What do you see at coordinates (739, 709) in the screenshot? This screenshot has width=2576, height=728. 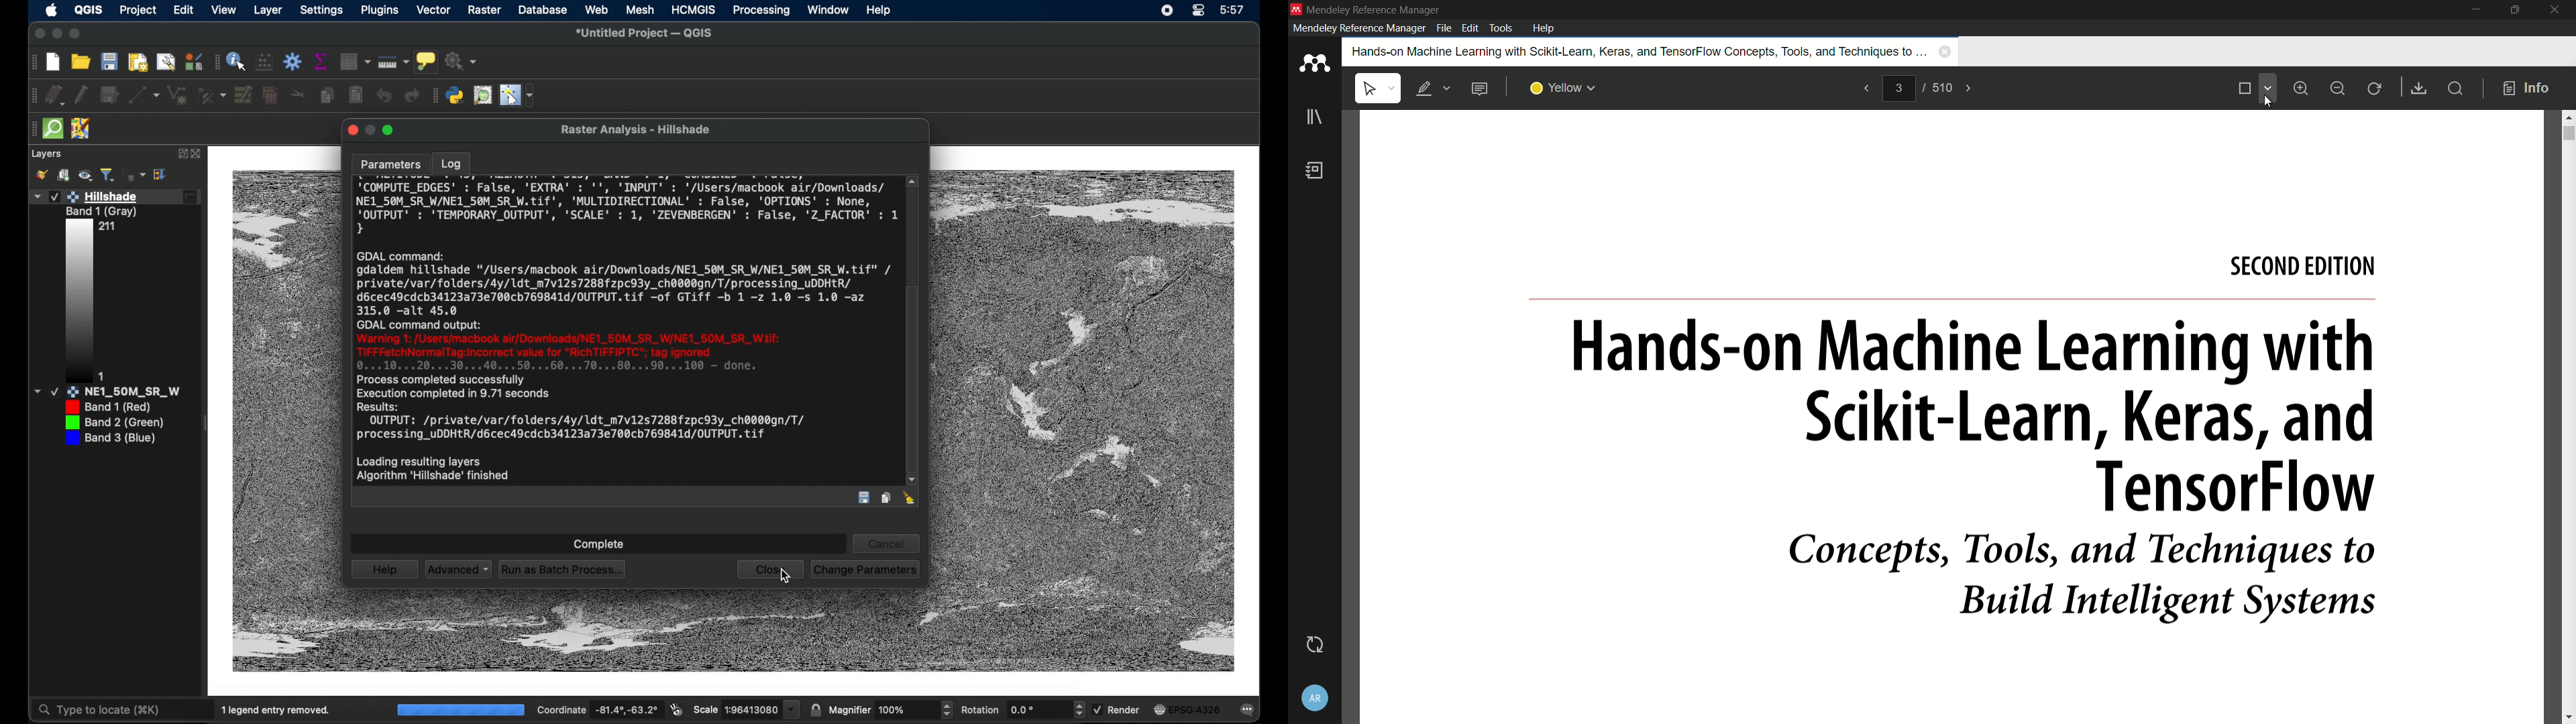 I see `scale` at bounding box center [739, 709].